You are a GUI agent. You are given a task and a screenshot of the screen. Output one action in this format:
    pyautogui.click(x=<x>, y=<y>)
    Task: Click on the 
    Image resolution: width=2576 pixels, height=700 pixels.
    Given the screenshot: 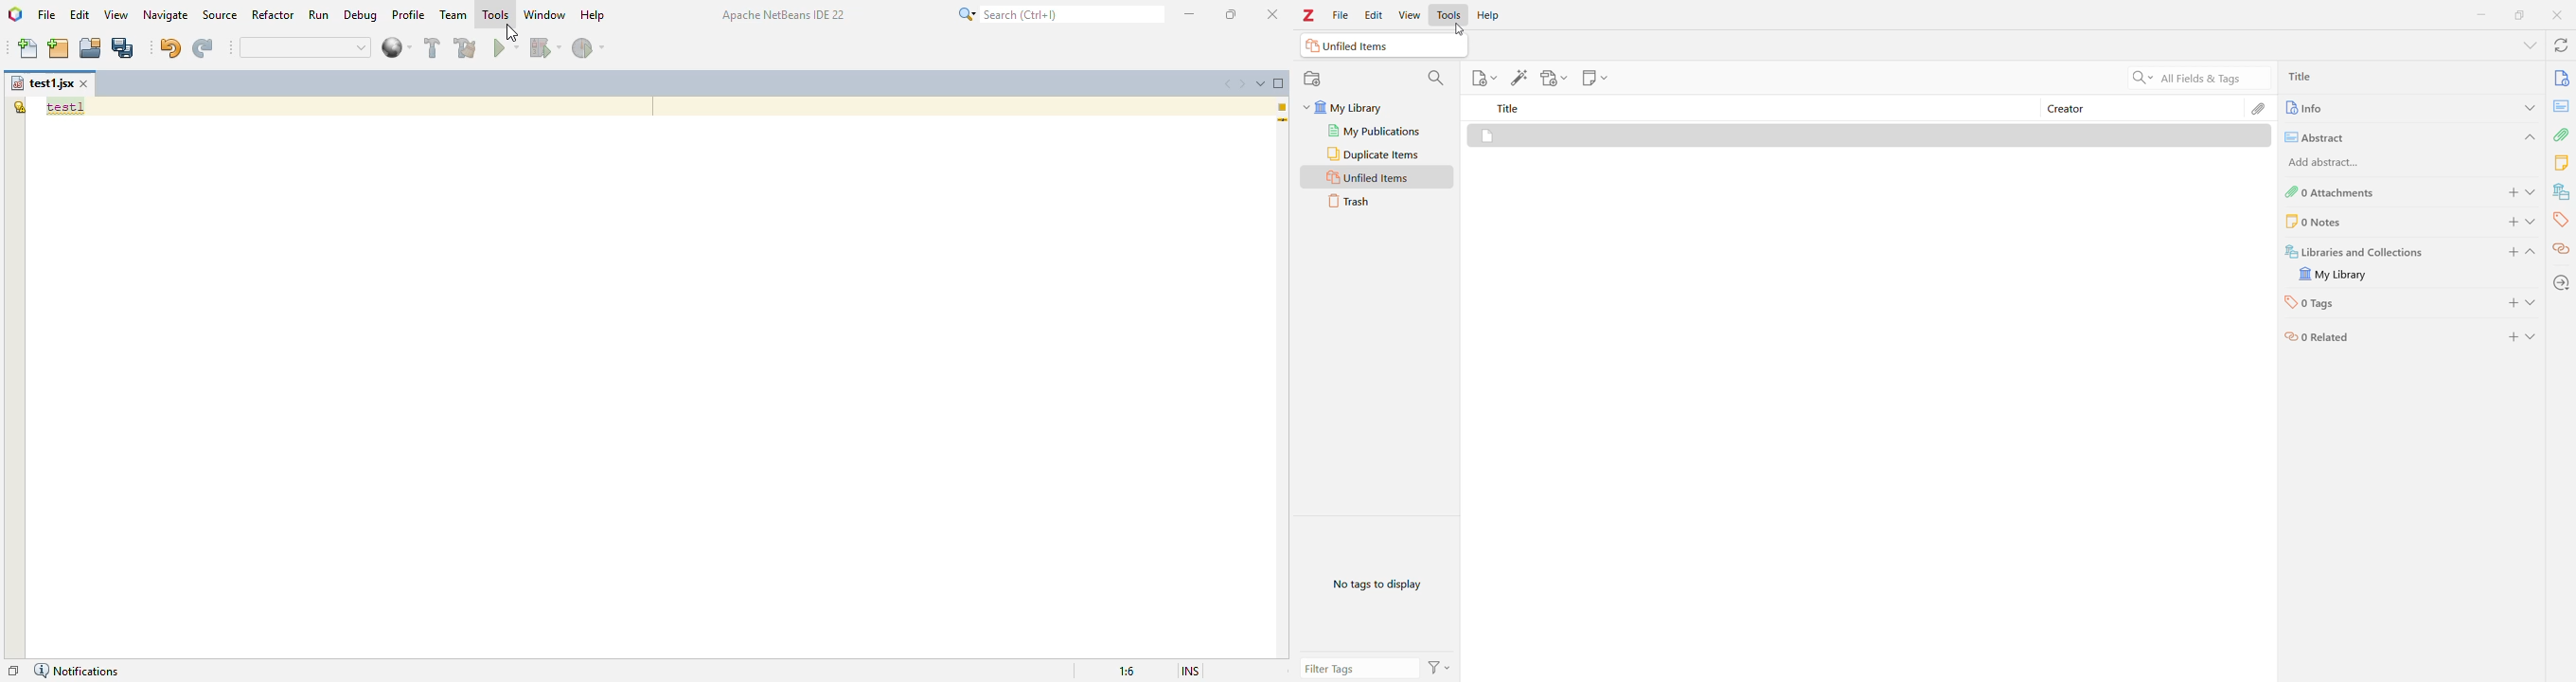 What is the action you would take?
    pyautogui.click(x=2382, y=303)
    